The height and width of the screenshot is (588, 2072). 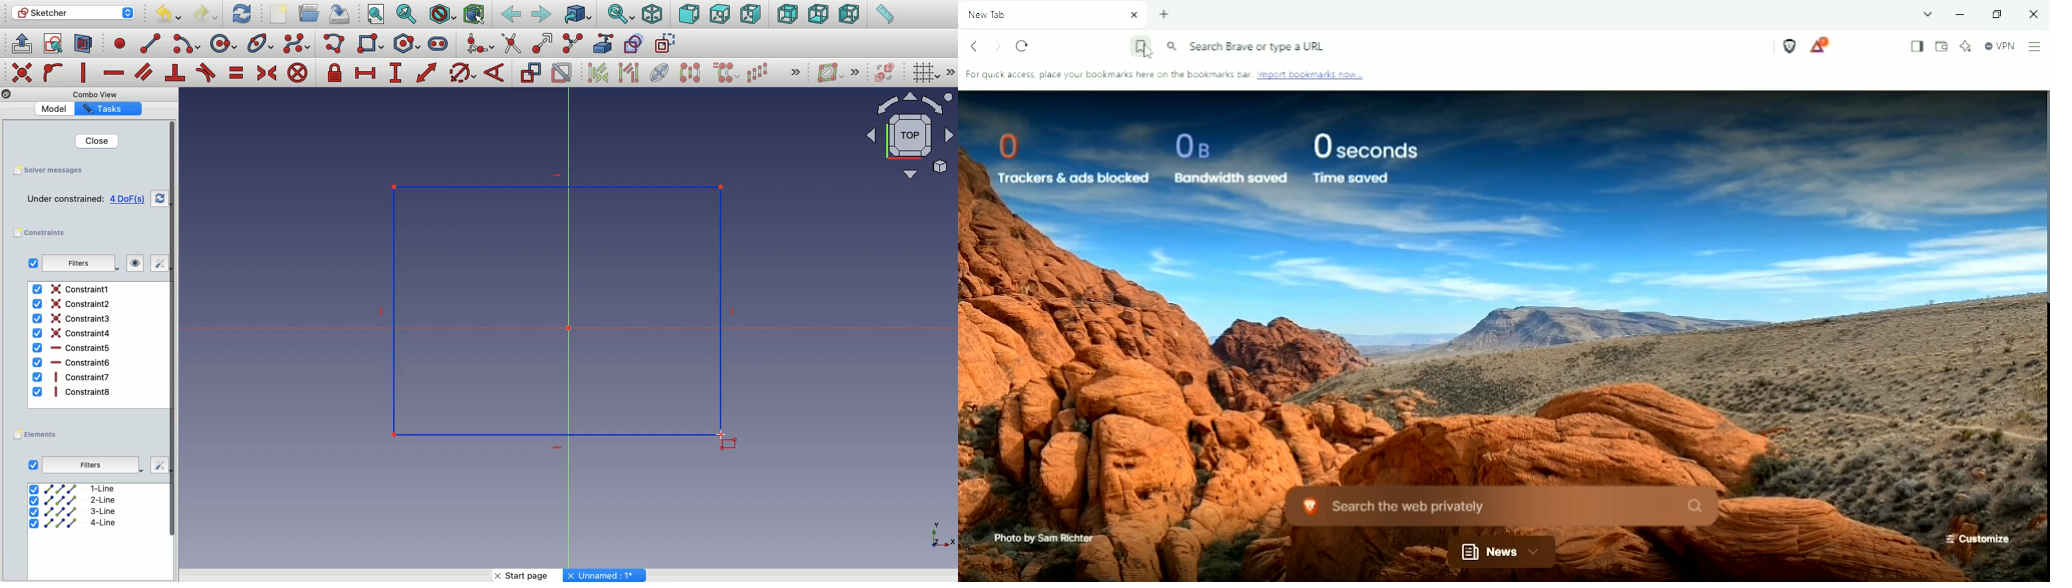 I want to click on Save, so click(x=47, y=169).